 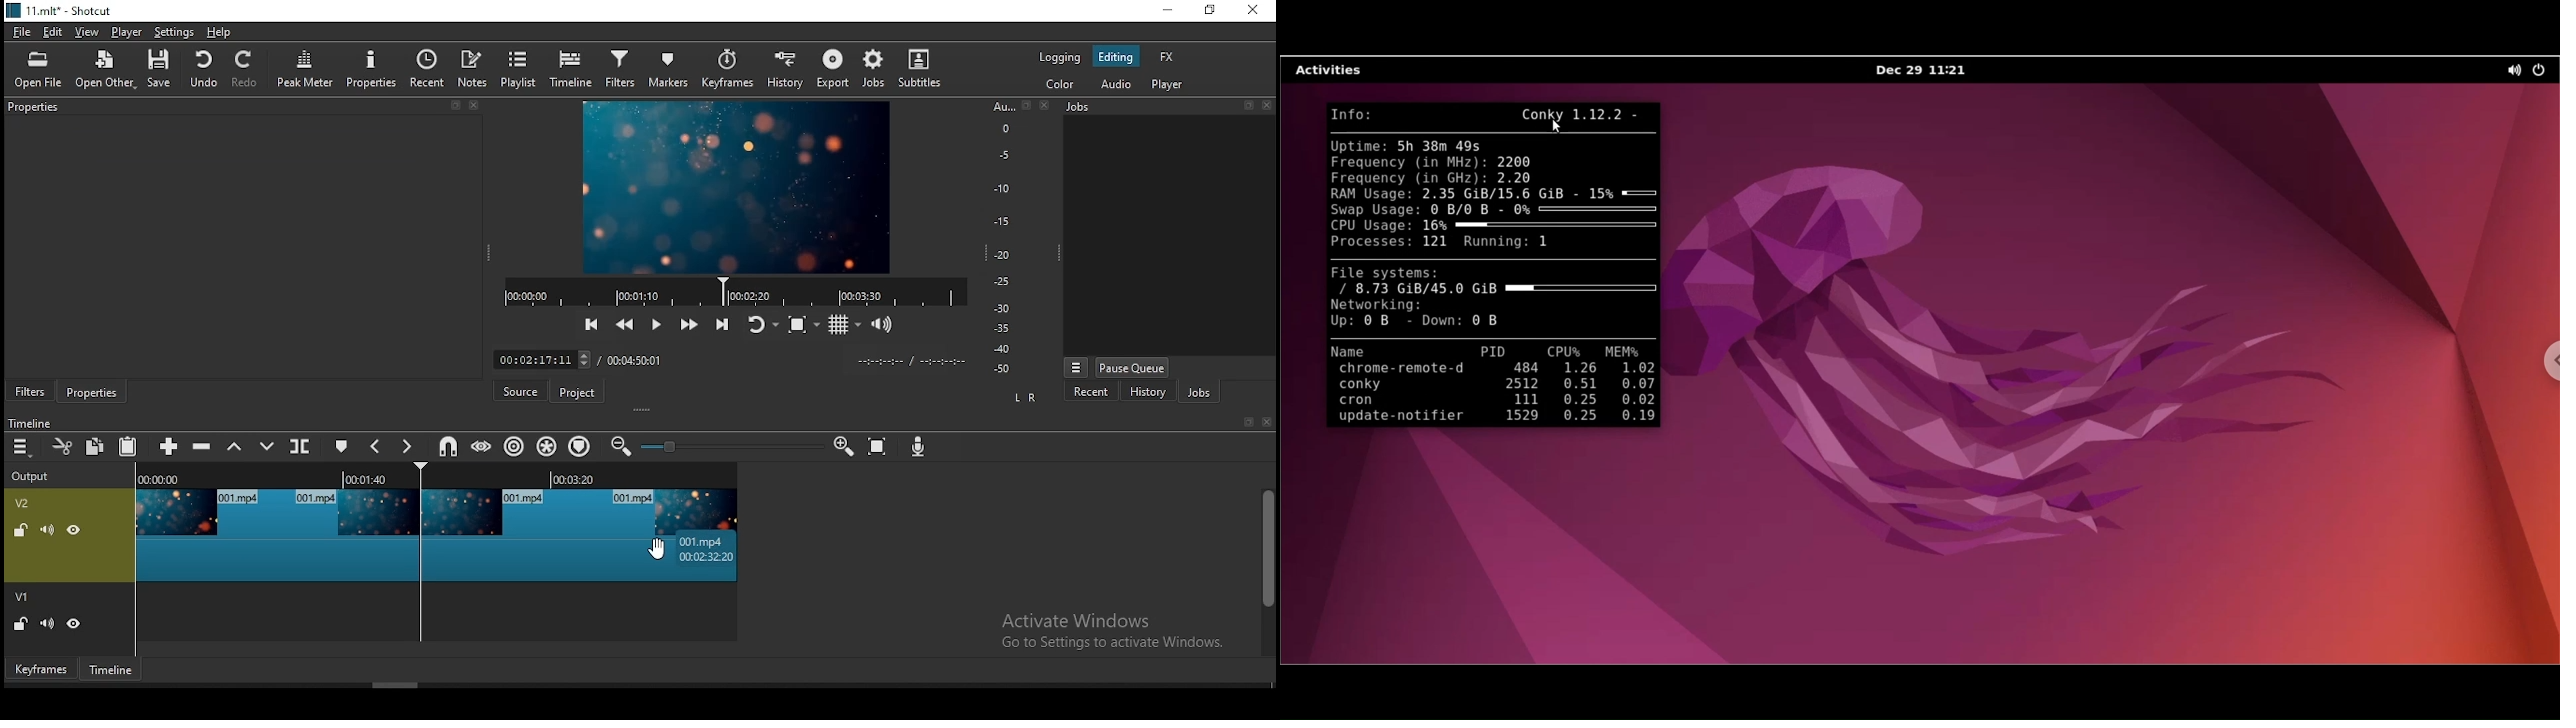 I want to click on zoom timeline out, so click(x=620, y=446).